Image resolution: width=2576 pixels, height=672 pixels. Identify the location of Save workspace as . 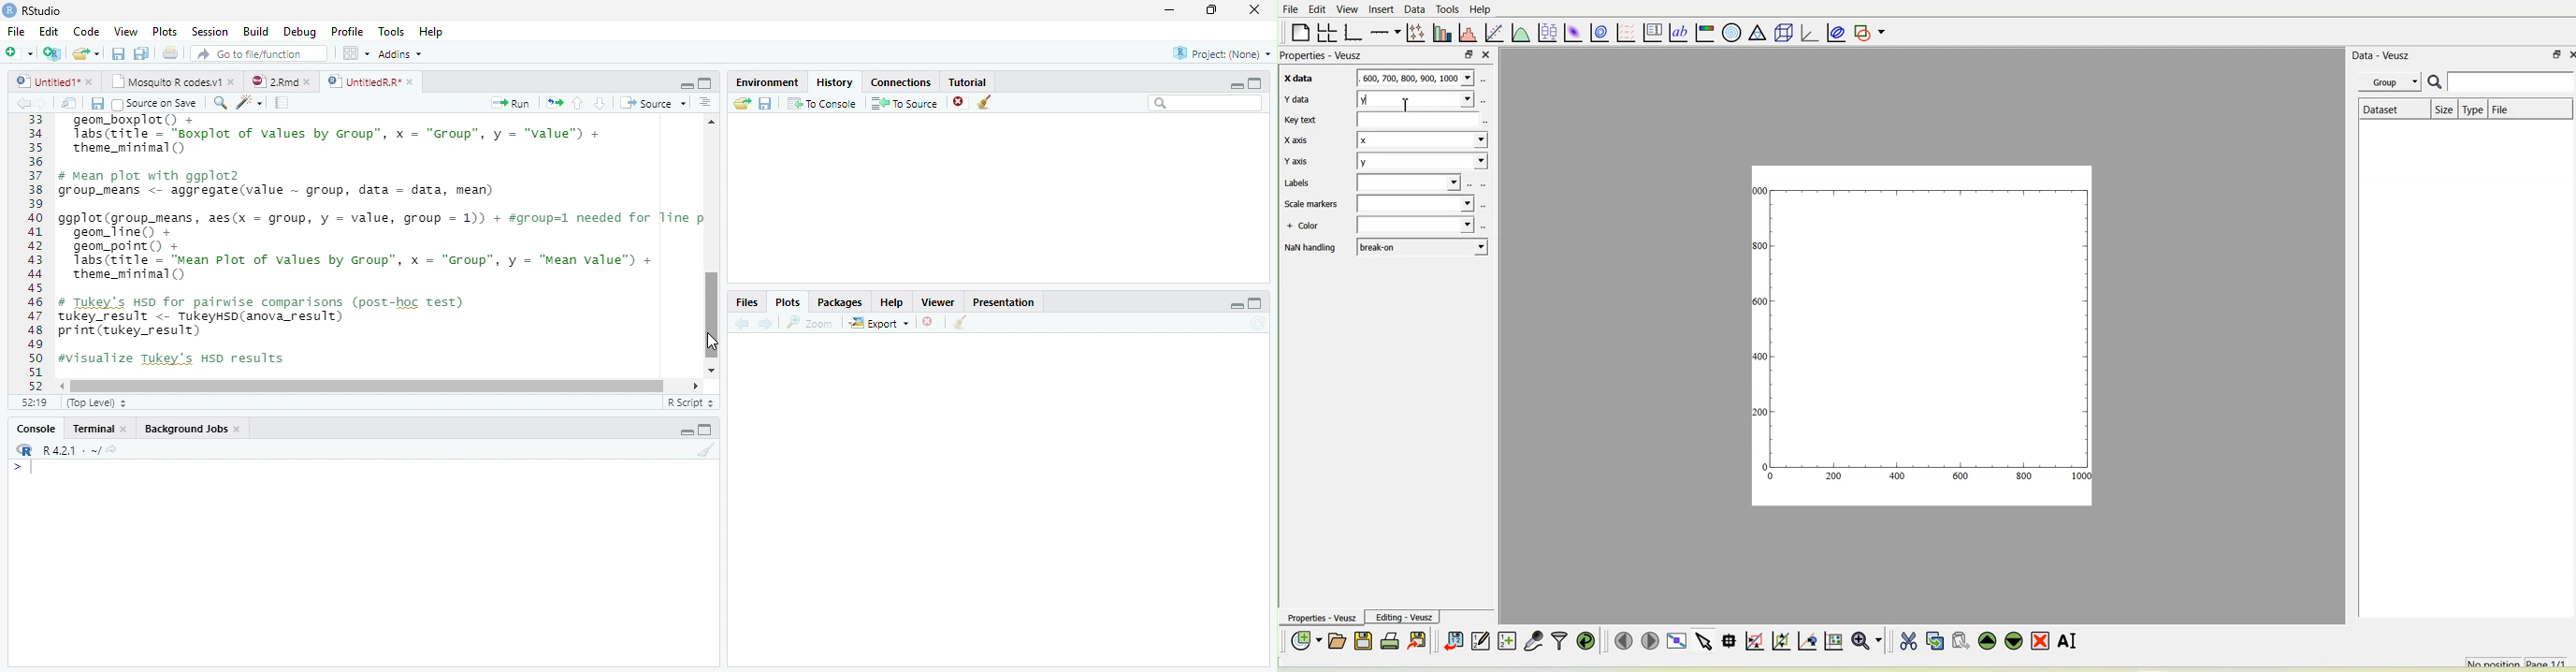
(768, 104).